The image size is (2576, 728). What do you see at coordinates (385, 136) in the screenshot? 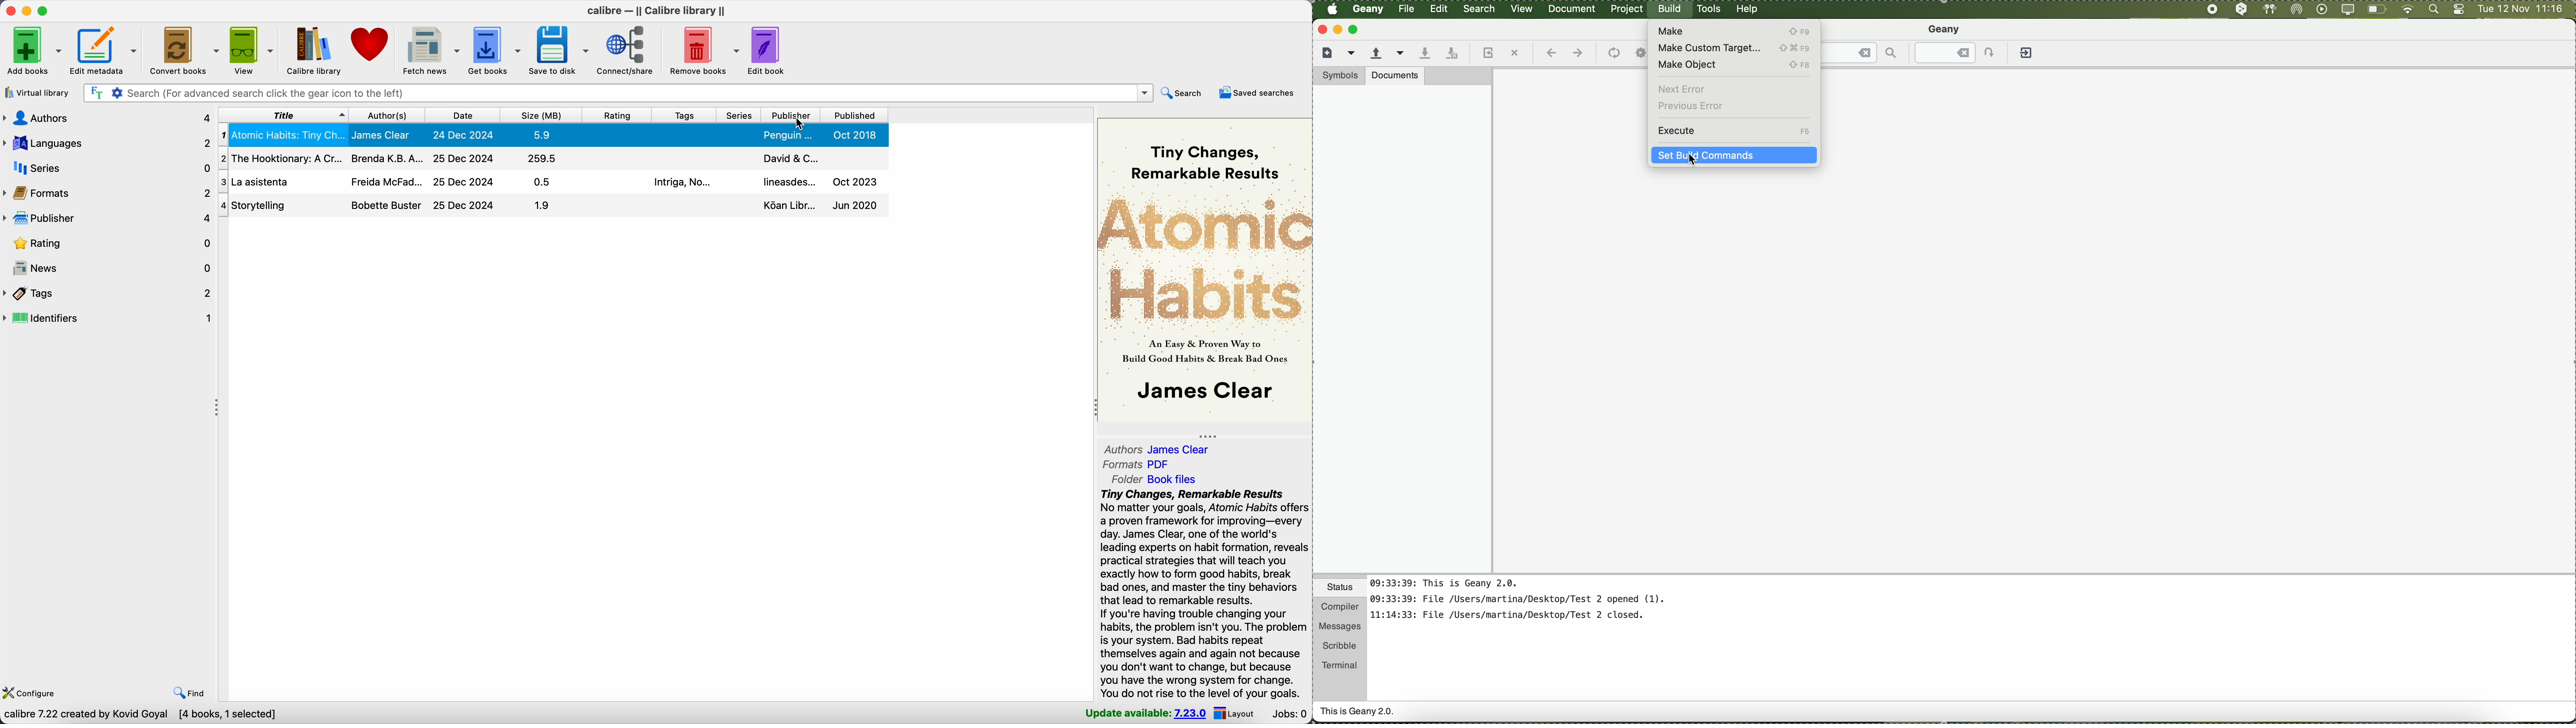
I see `james clear` at bounding box center [385, 136].